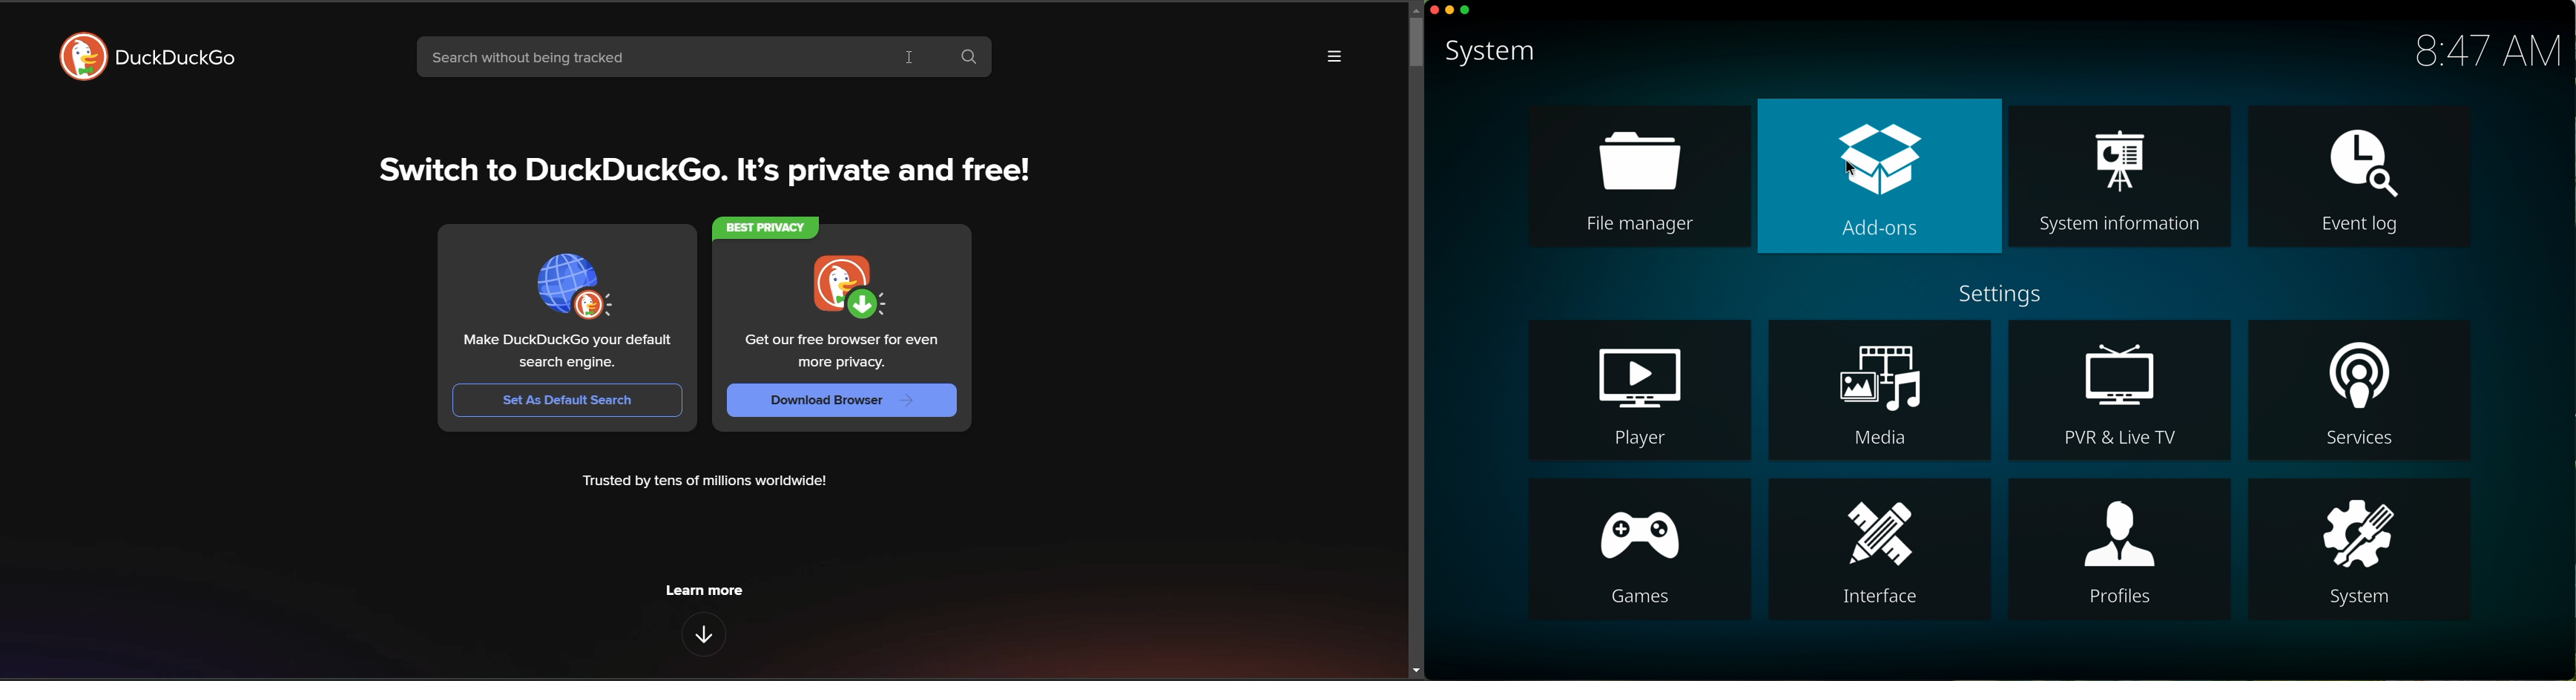 The width and height of the screenshot is (2576, 700). I want to click on interface, so click(1881, 548).